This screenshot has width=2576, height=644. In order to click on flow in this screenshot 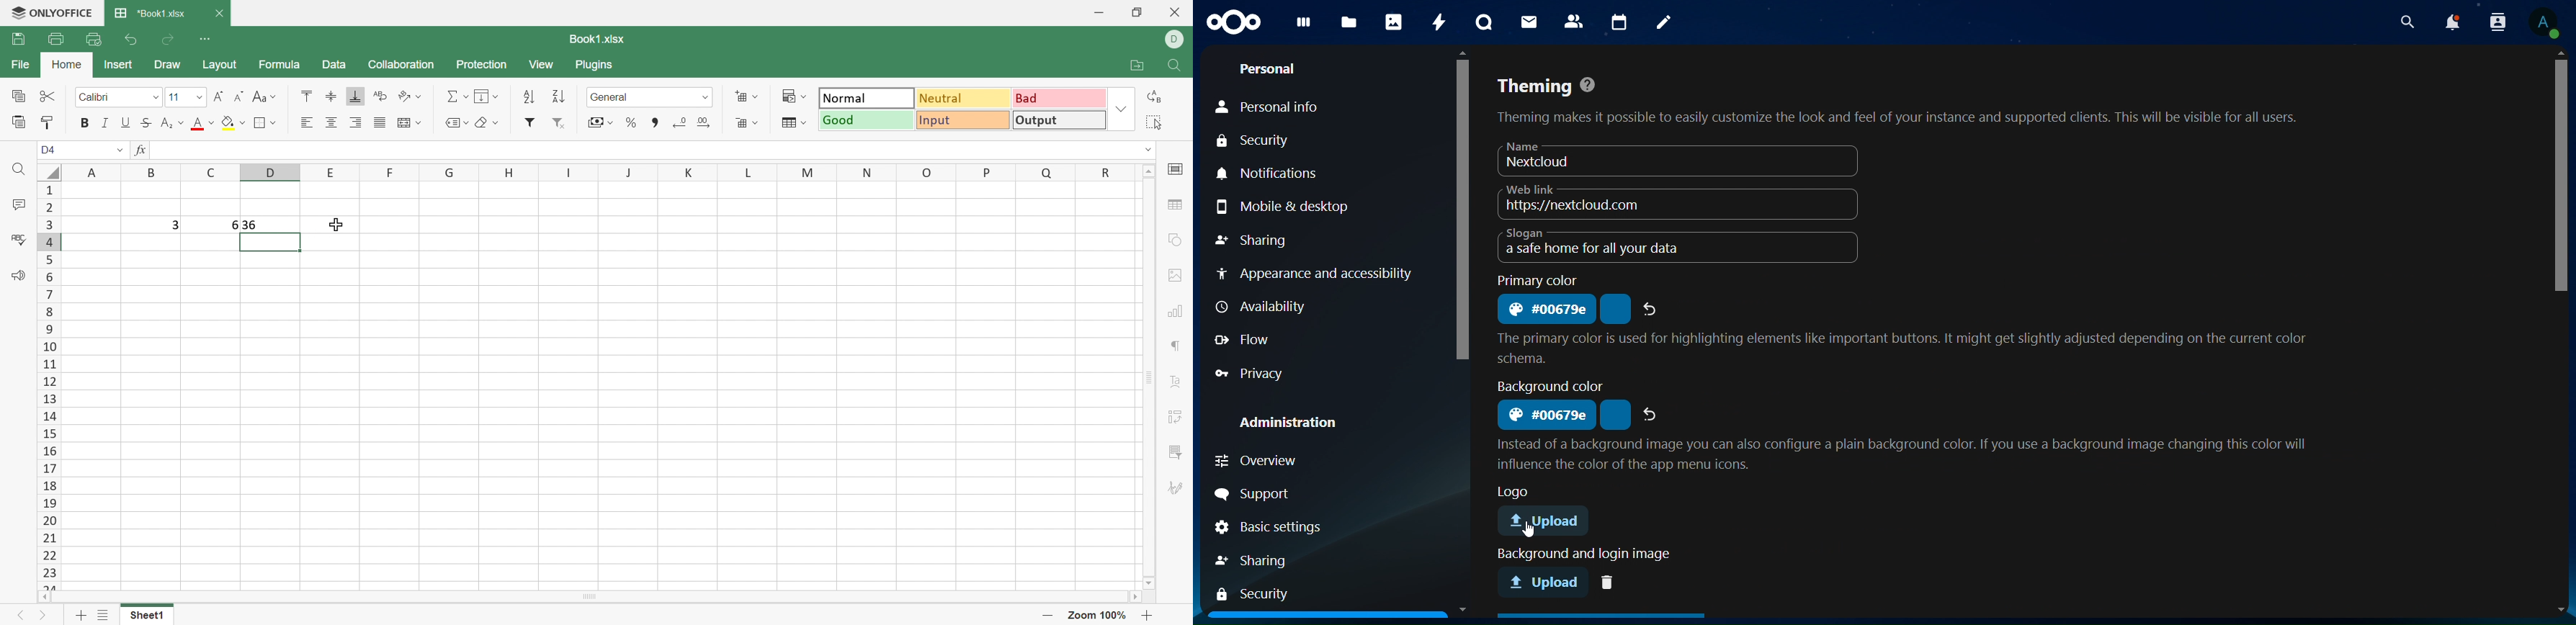, I will do `click(1258, 341)`.